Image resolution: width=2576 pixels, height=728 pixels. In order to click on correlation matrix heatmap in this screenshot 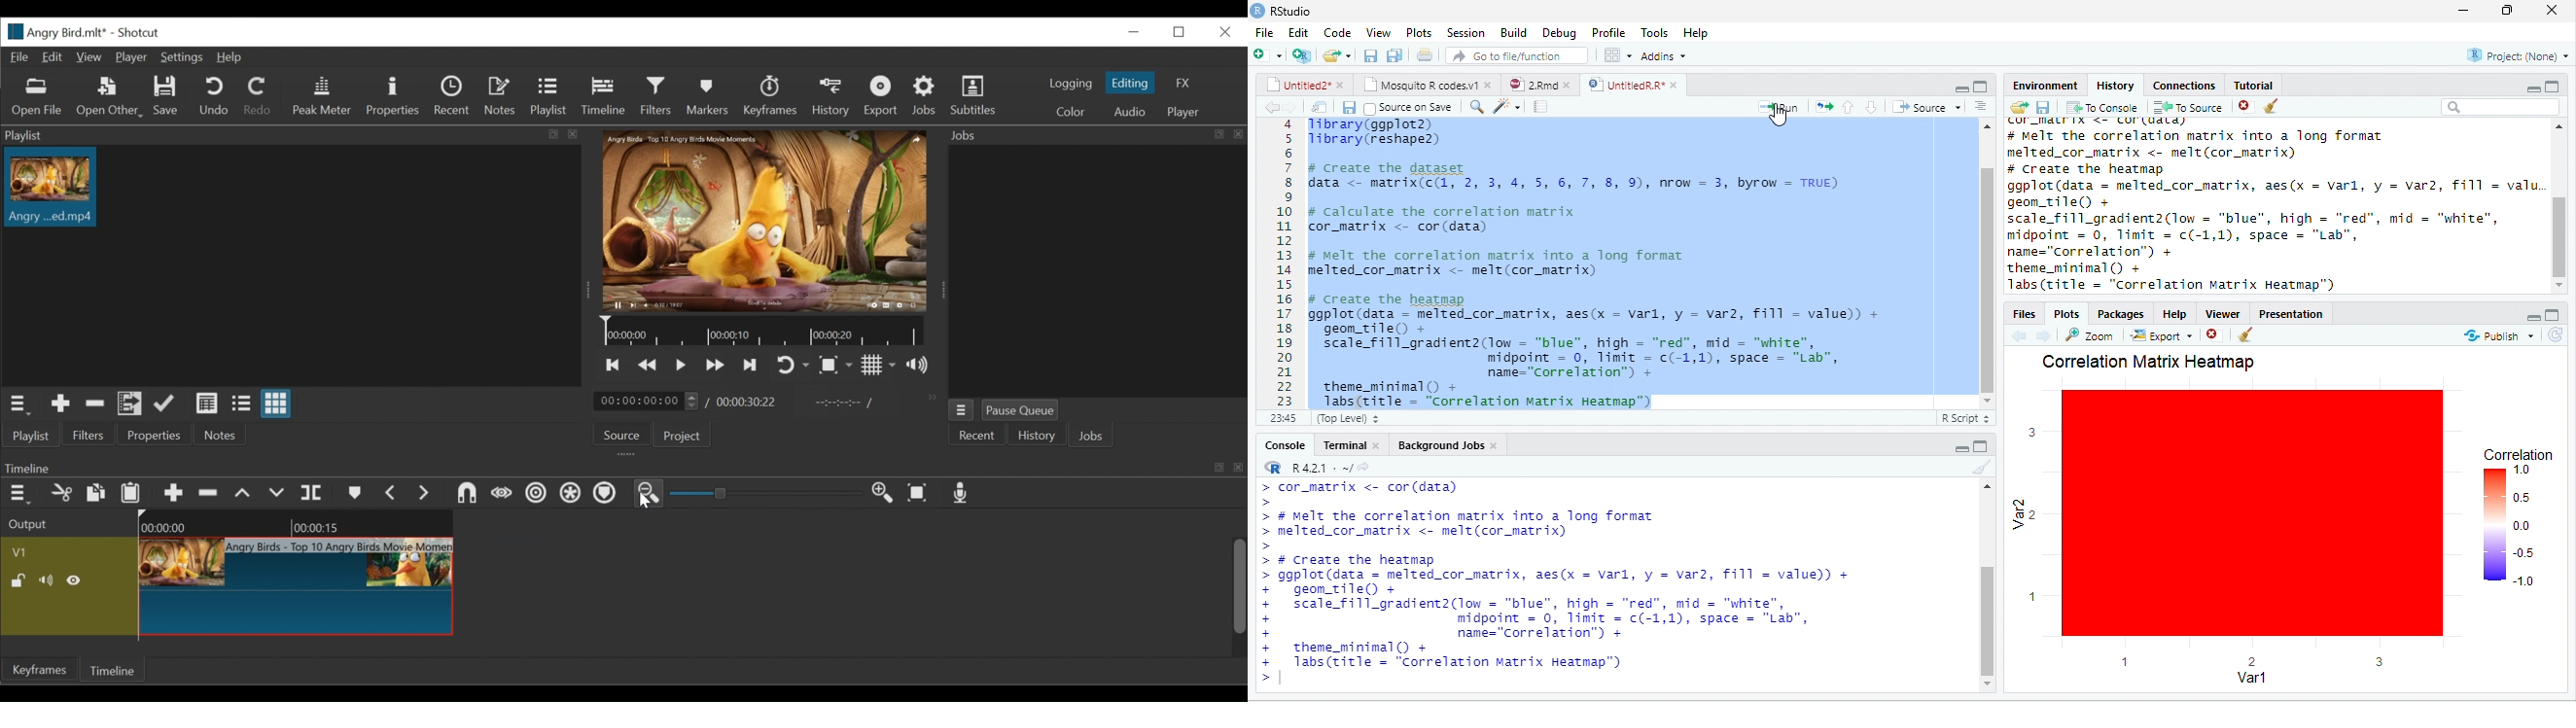, I will do `click(2148, 362)`.